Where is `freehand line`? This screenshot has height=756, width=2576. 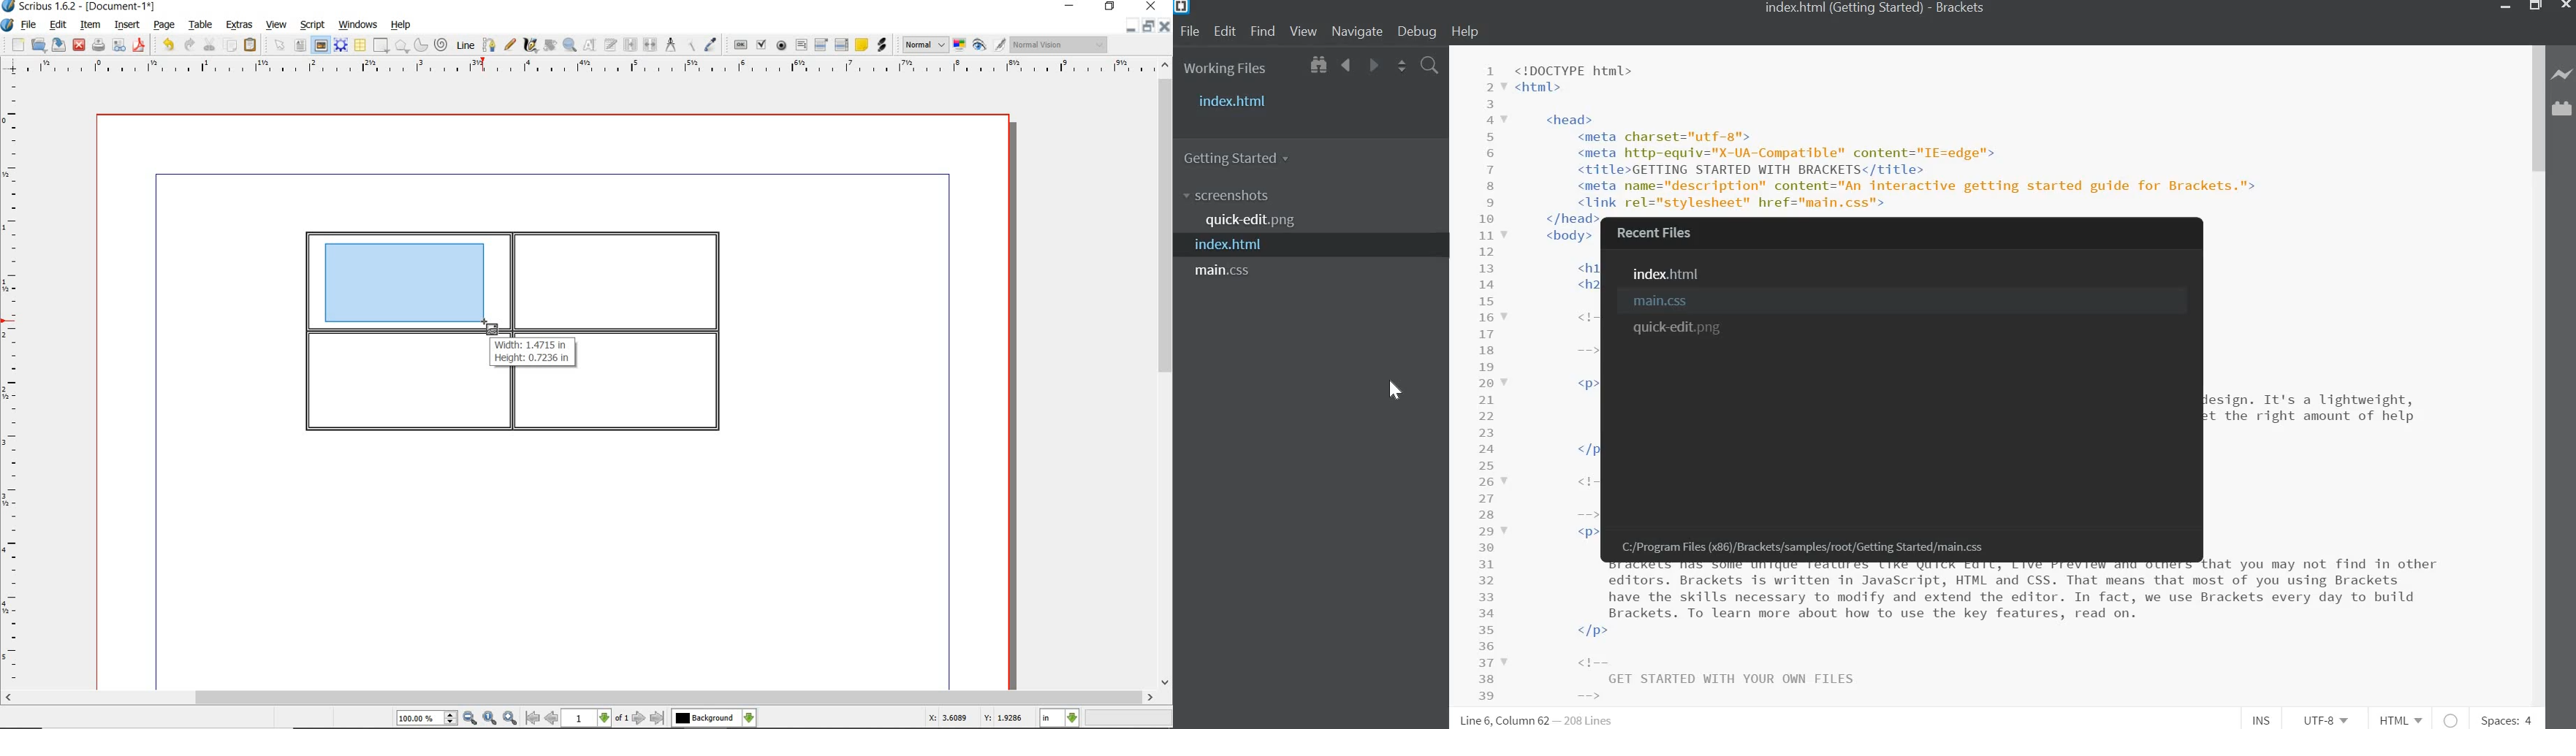
freehand line is located at coordinates (511, 45).